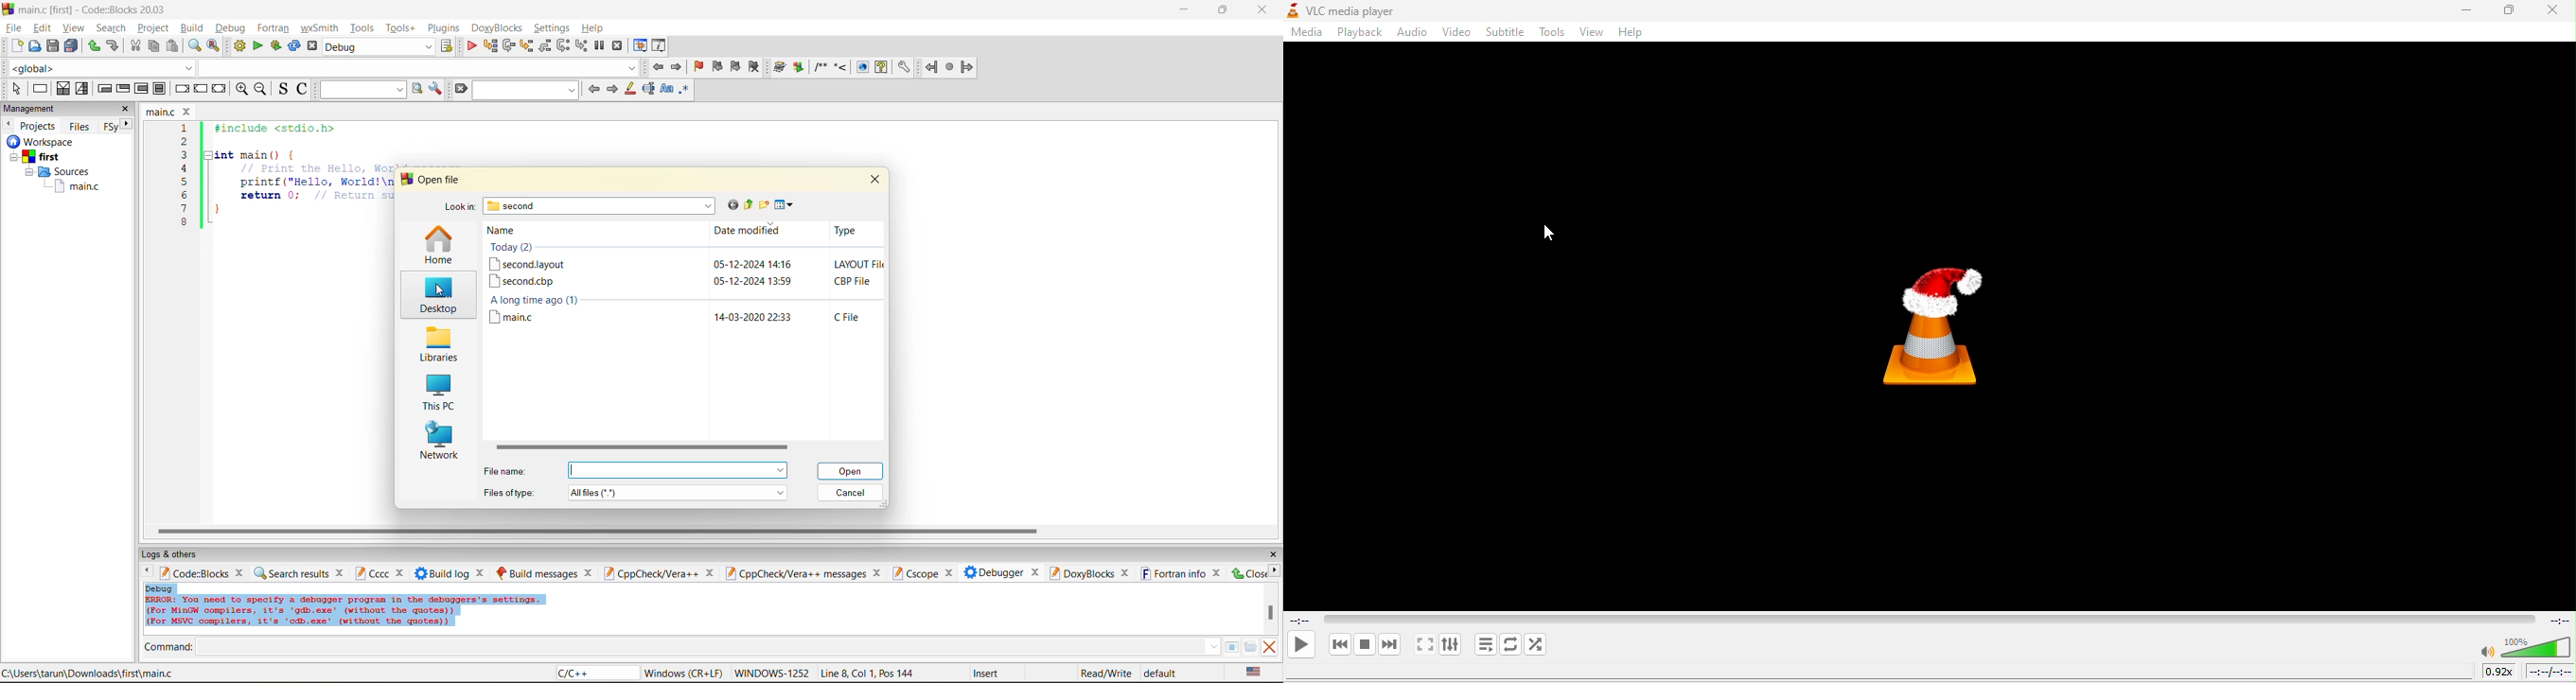  Describe the element at coordinates (400, 28) in the screenshot. I see `tools+` at that location.